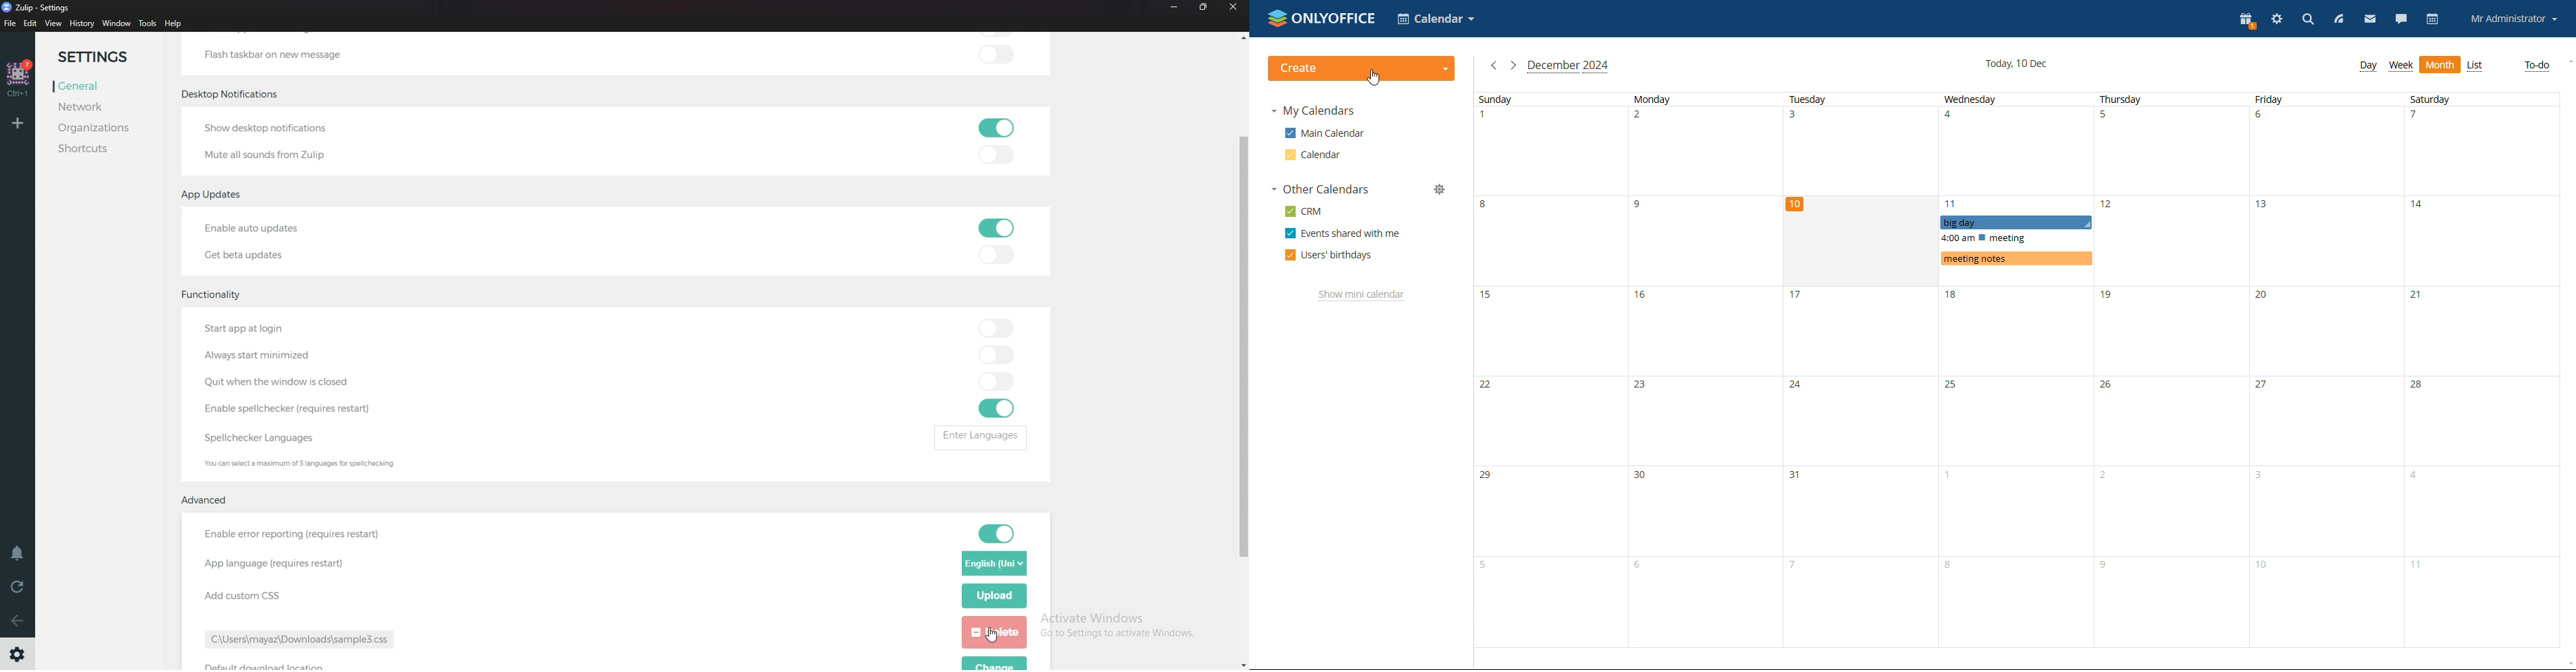 The height and width of the screenshot is (672, 2576). I want to click on resize, so click(1204, 8).